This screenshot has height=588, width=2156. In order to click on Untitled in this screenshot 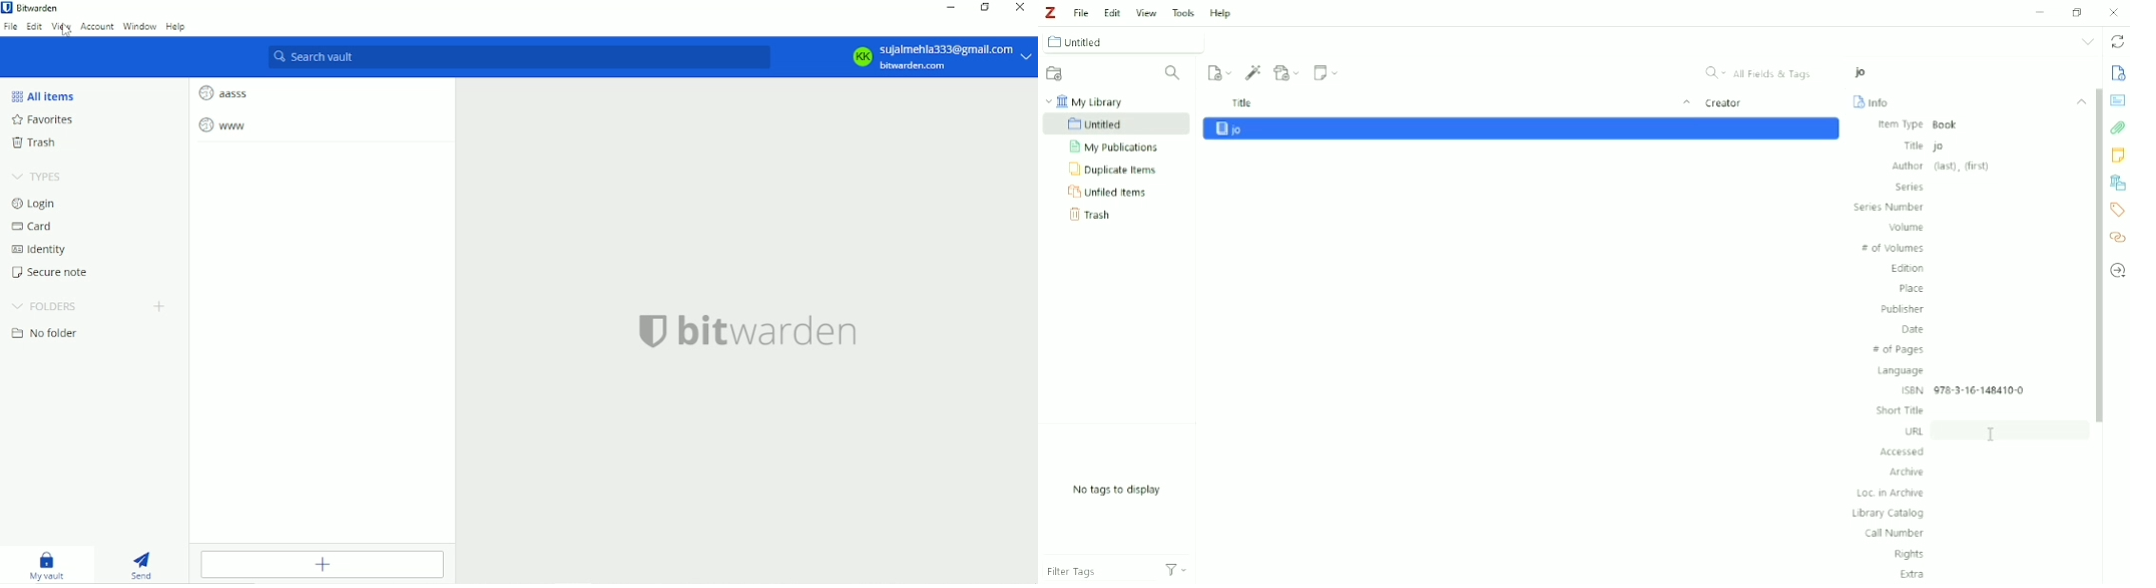, I will do `click(1121, 41)`.